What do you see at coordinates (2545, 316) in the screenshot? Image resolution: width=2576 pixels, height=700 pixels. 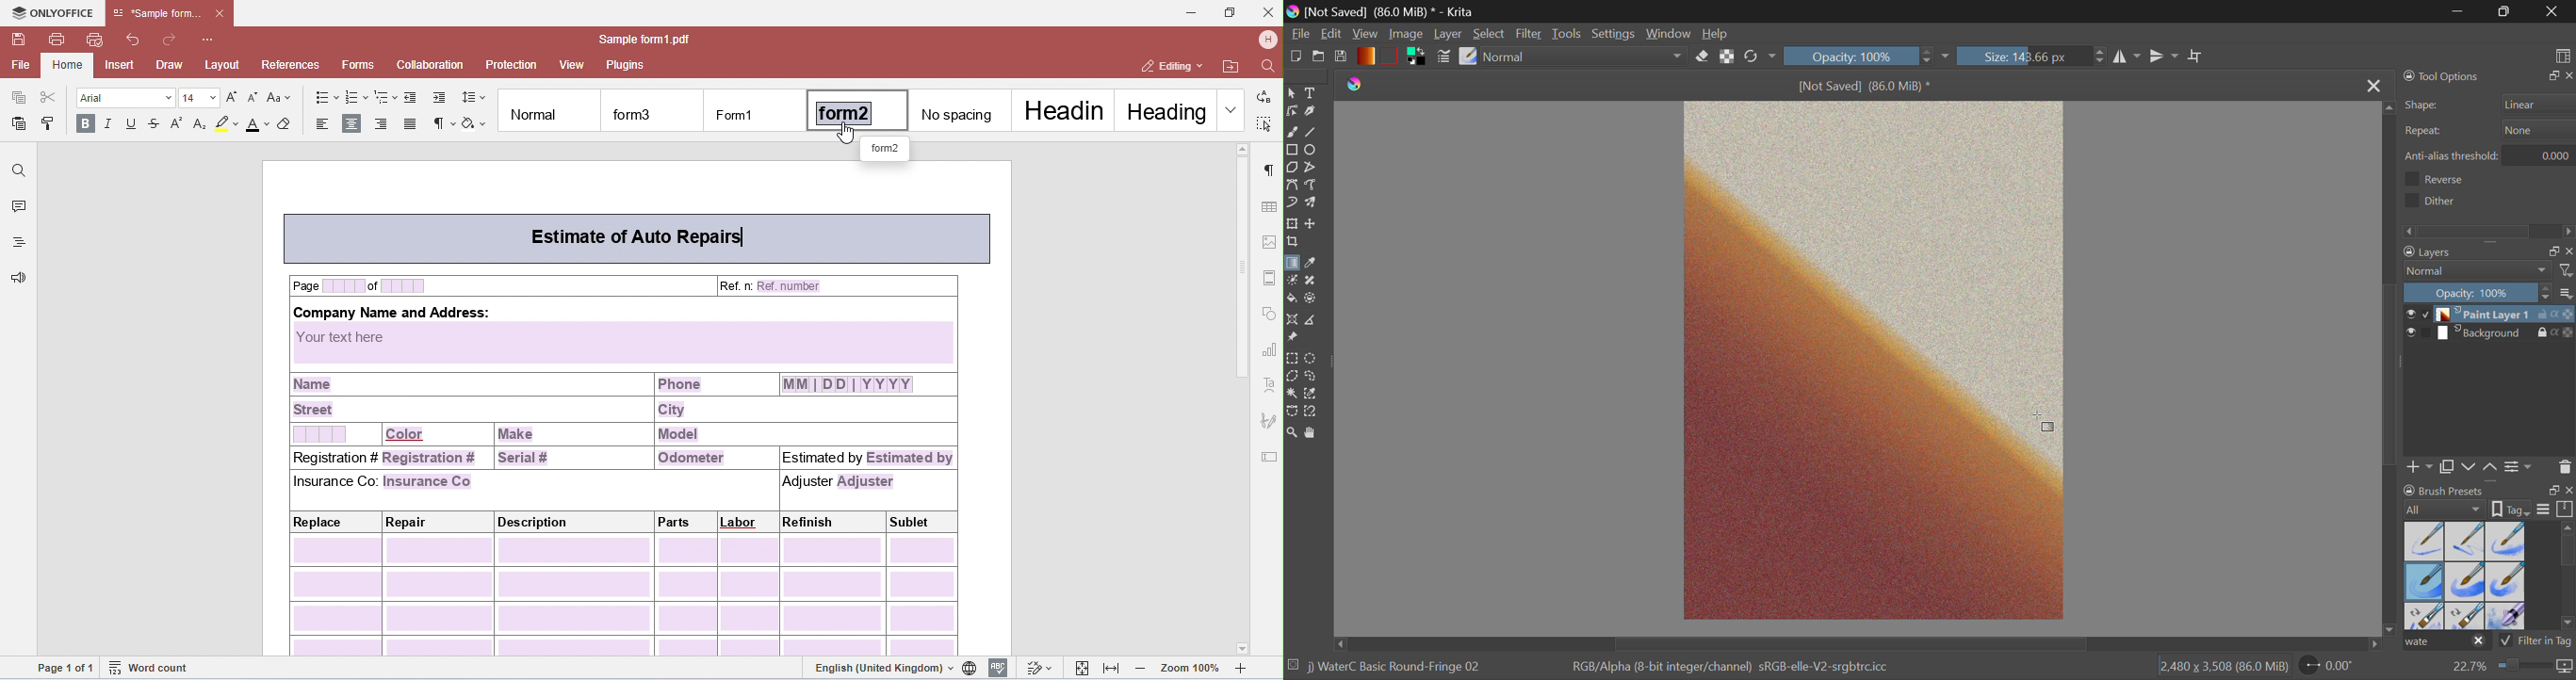 I see `lock` at bounding box center [2545, 316].